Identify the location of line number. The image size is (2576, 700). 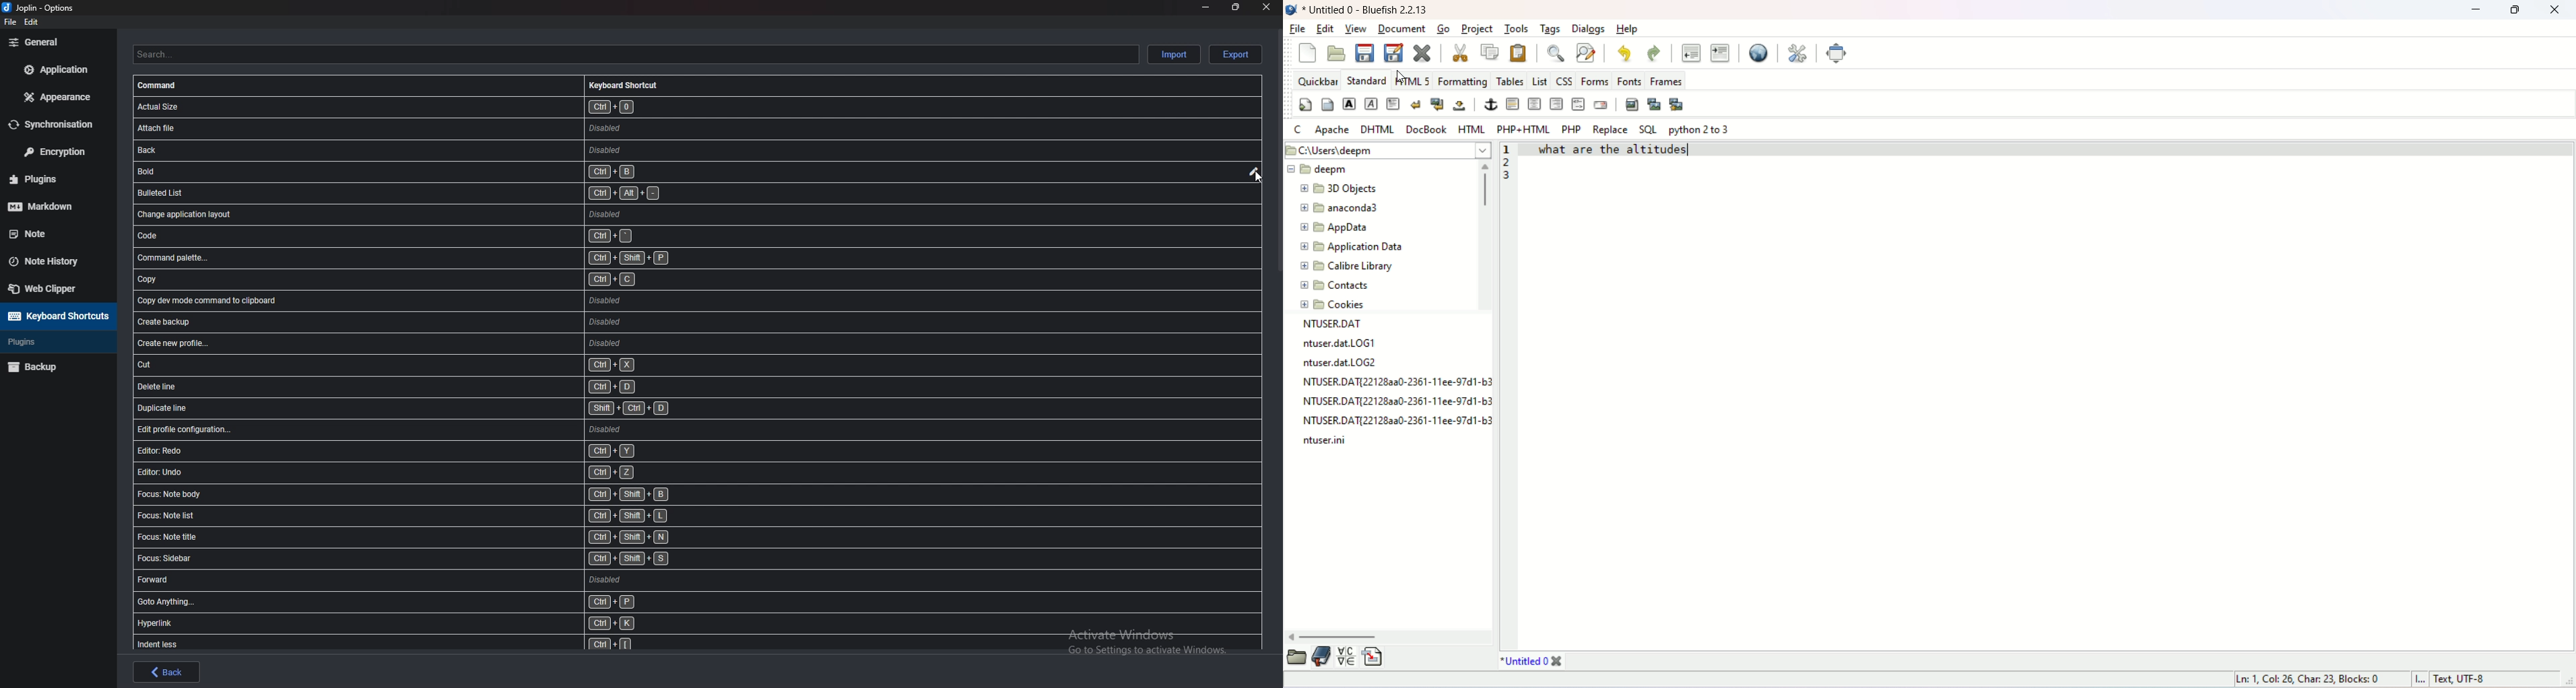
(1509, 162).